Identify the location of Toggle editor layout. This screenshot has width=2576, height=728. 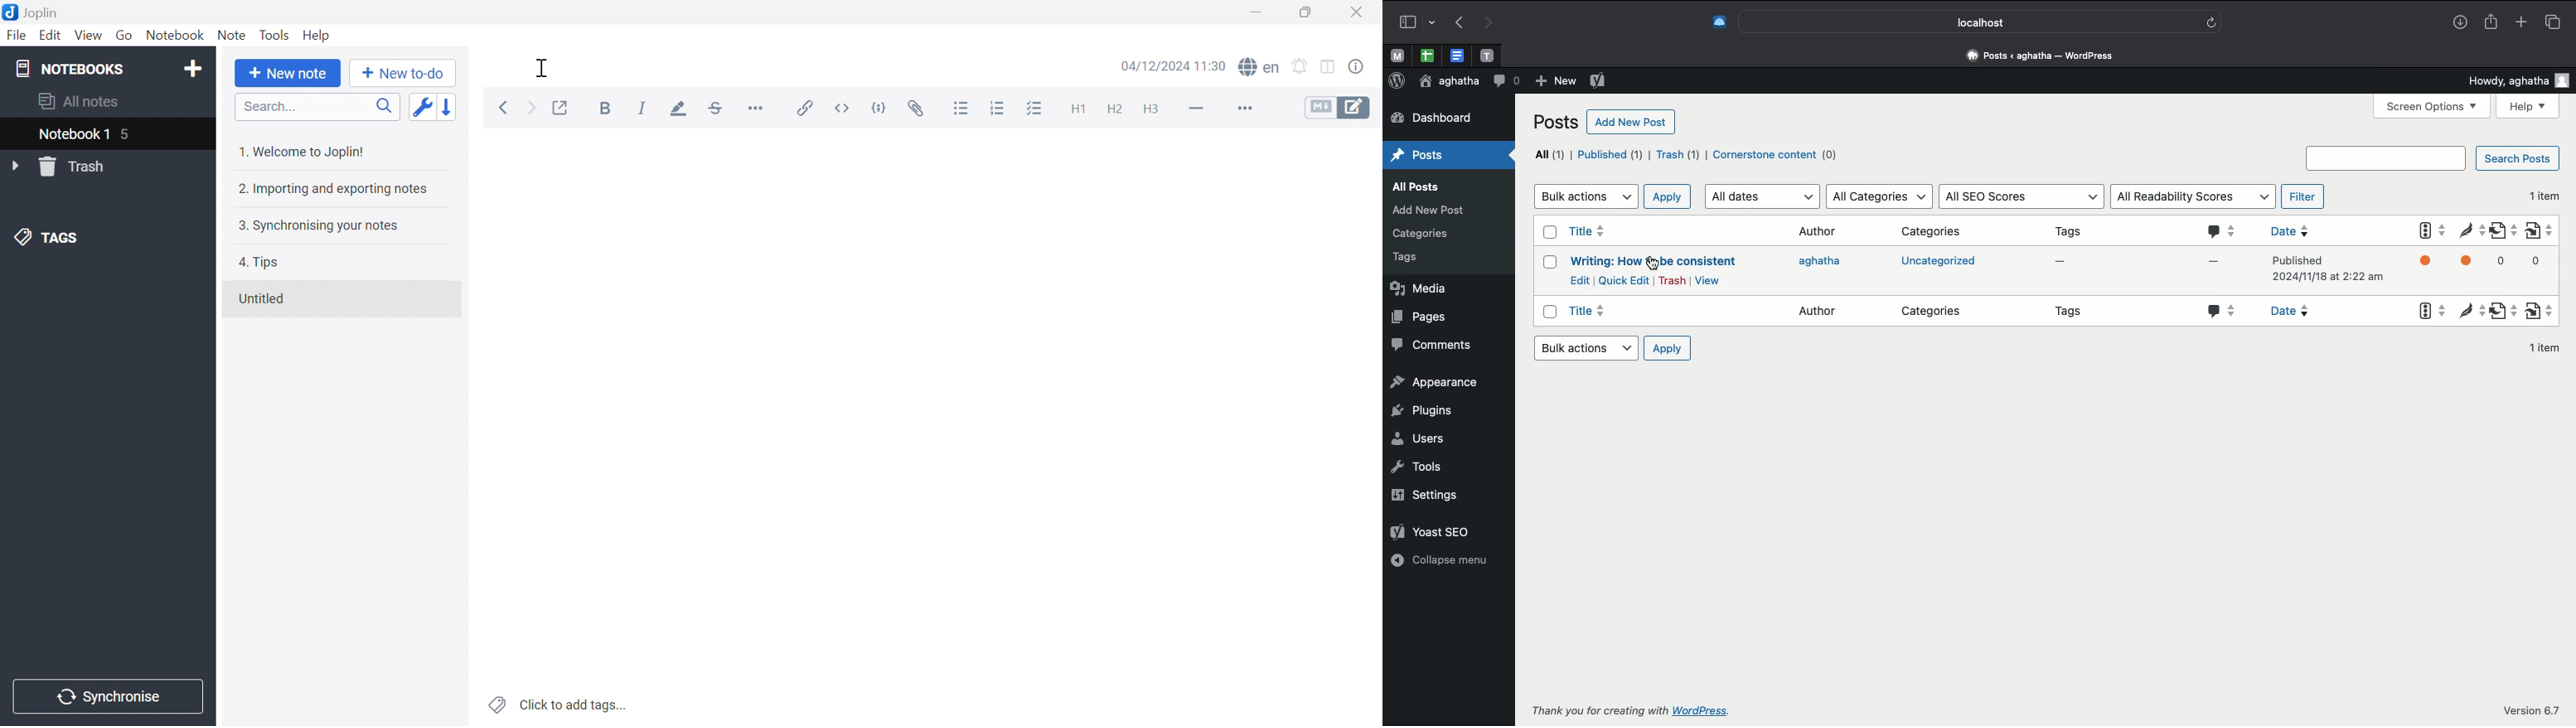
(1330, 68).